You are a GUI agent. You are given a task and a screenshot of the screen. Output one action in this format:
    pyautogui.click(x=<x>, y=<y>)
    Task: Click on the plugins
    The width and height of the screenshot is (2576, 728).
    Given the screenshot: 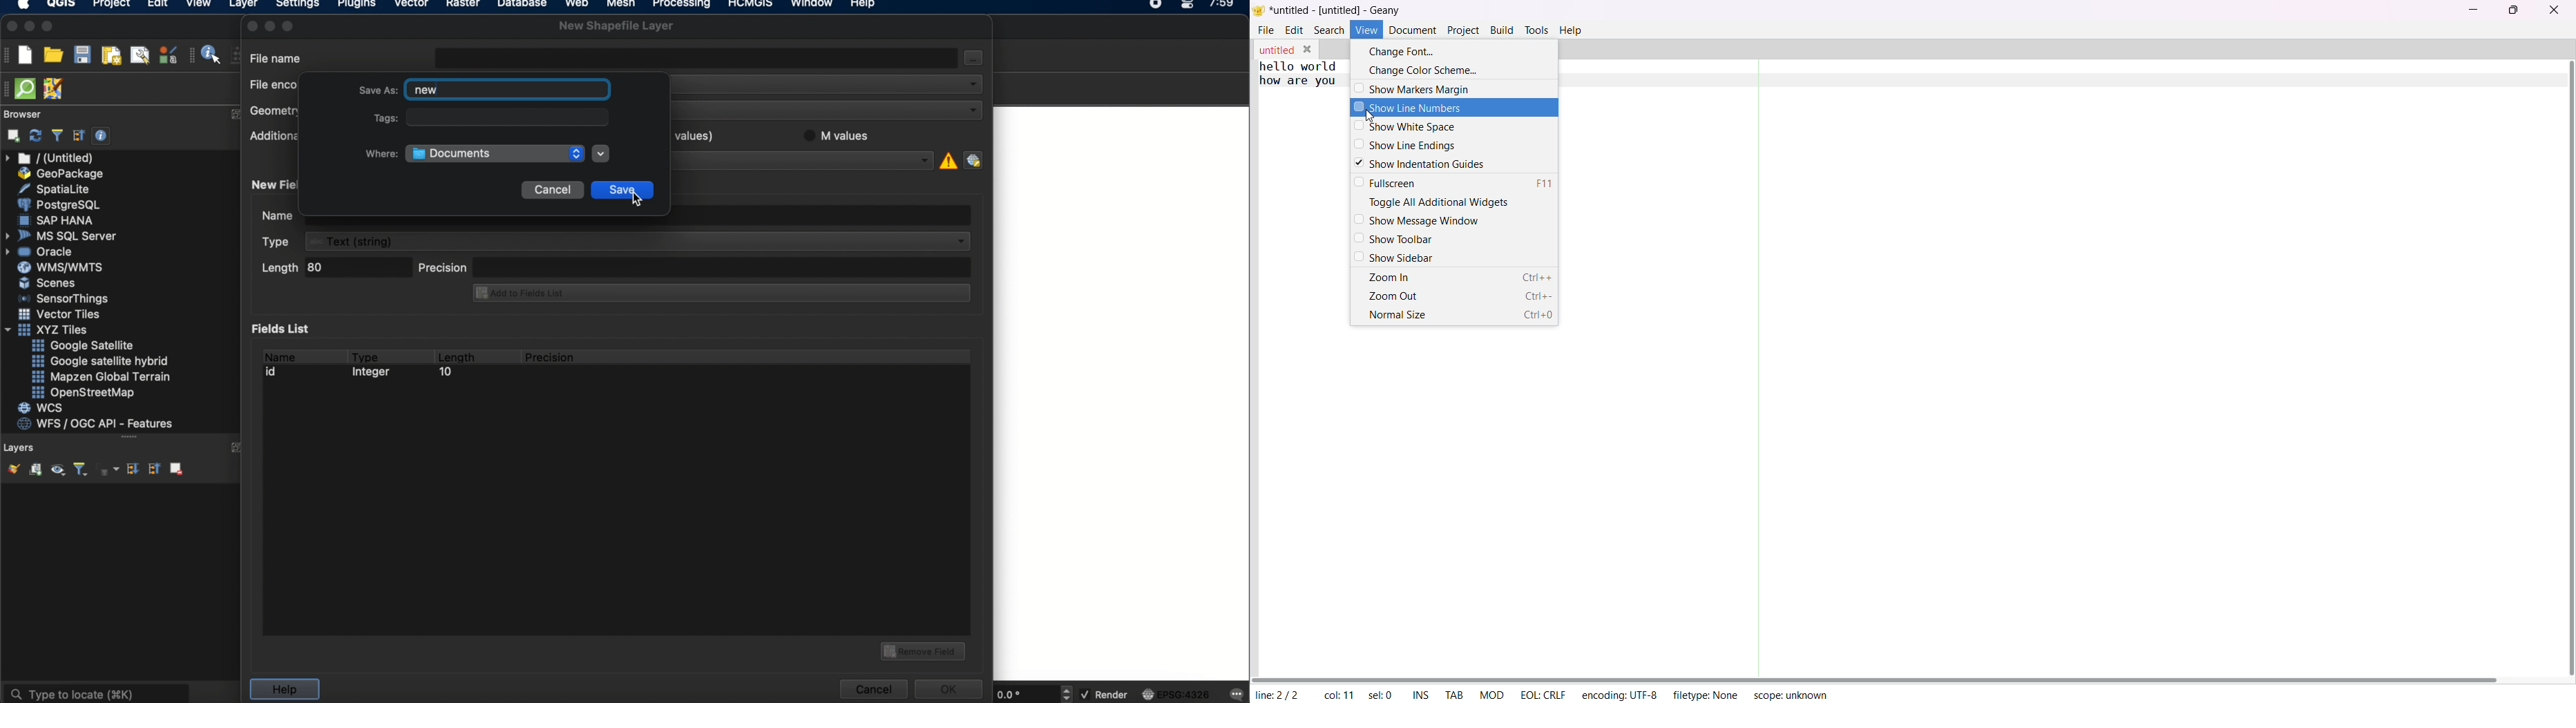 What is the action you would take?
    pyautogui.click(x=357, y=6)
    